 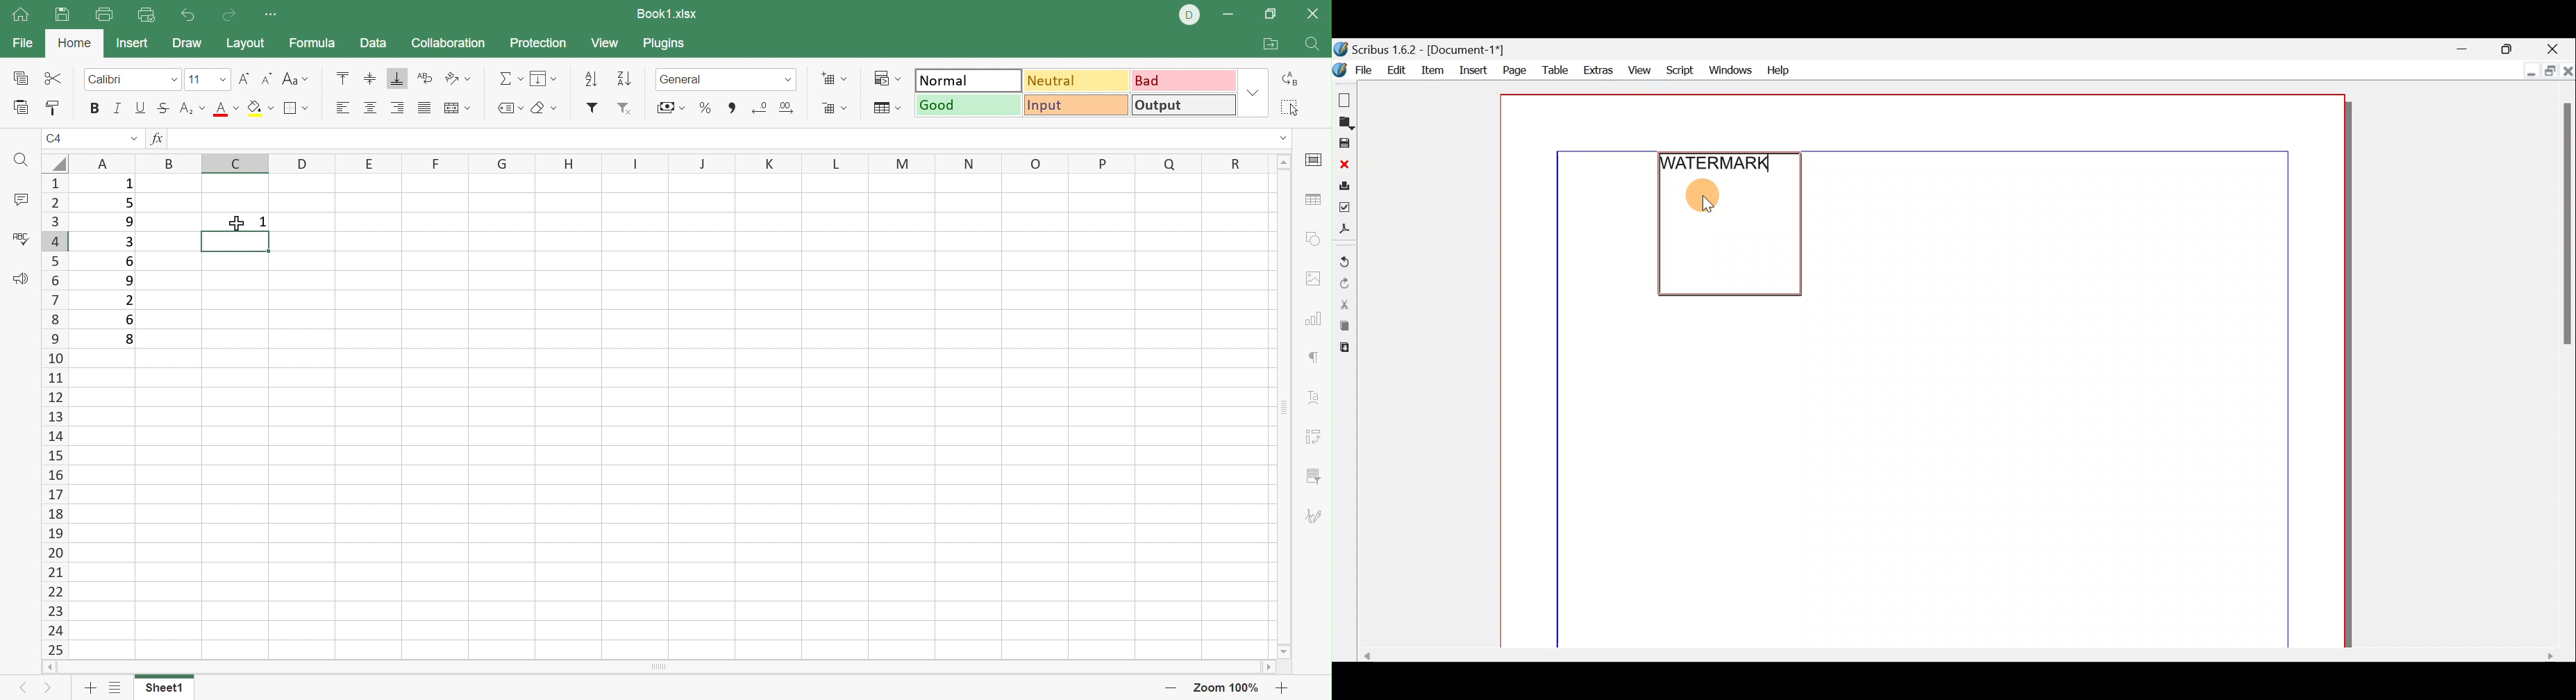 I want to click on File, so click(x=23, y=42).